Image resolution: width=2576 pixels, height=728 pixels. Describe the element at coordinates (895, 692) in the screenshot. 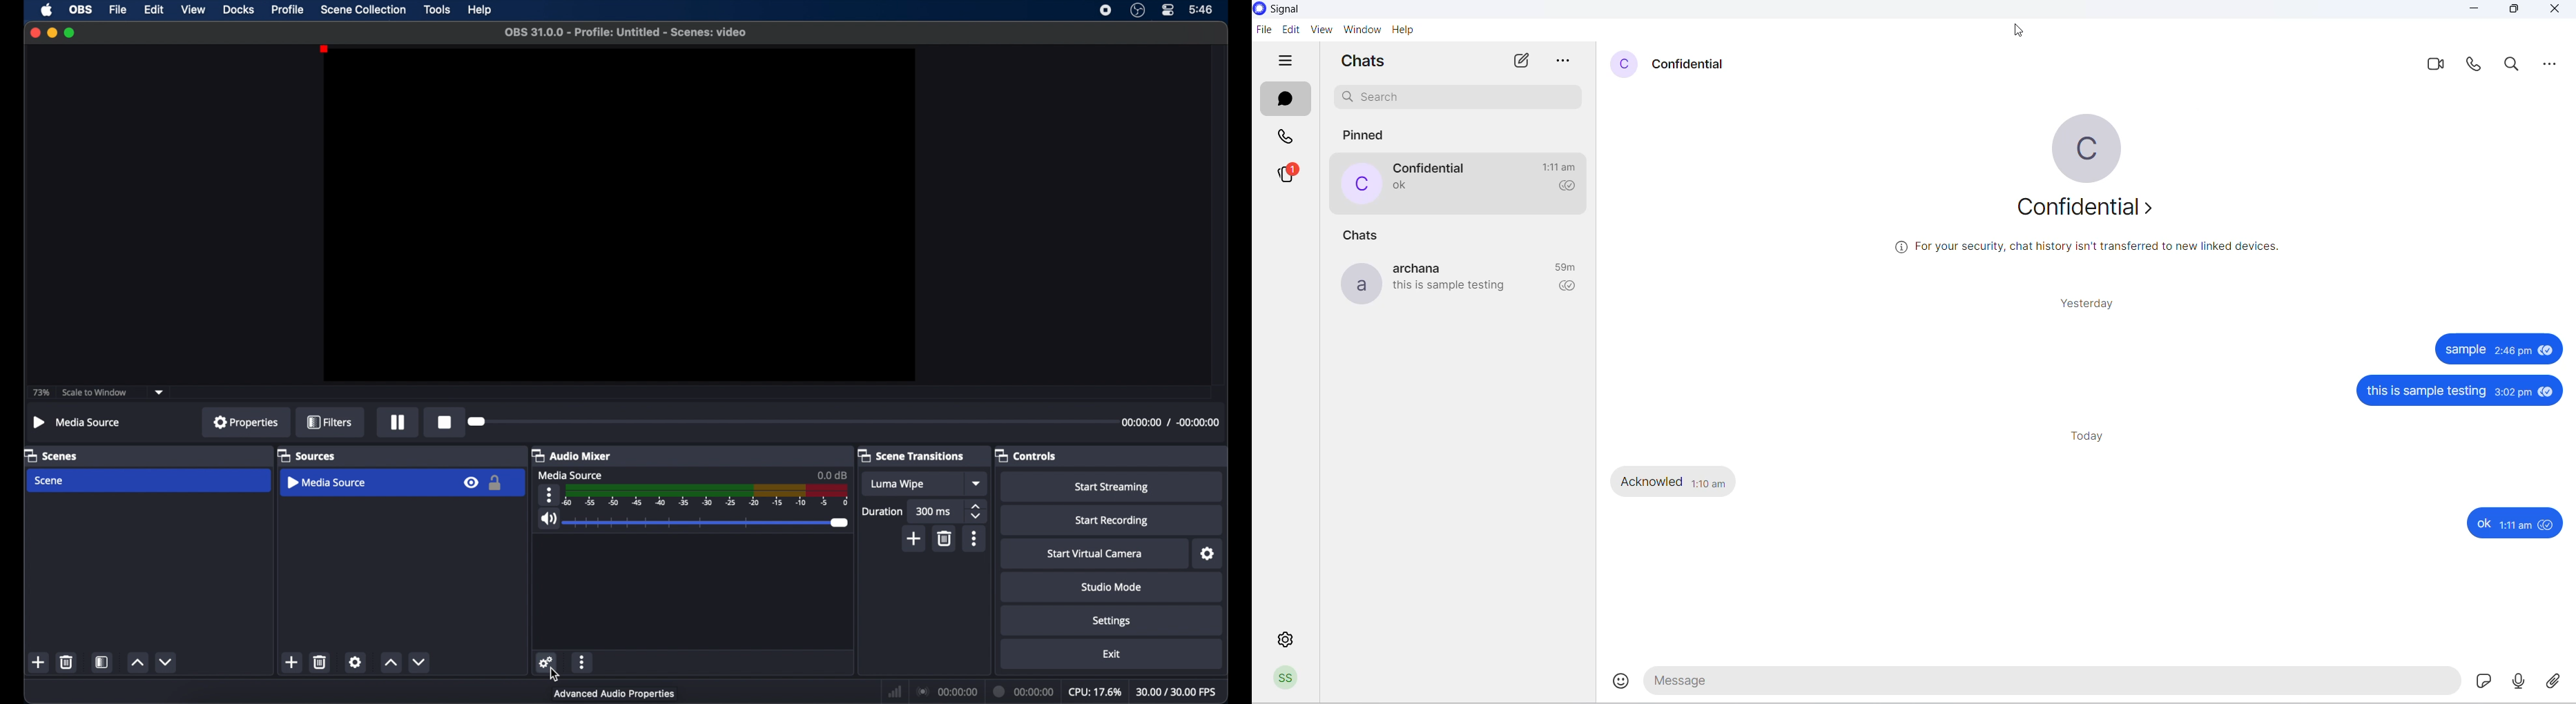

I see `network` at that location.